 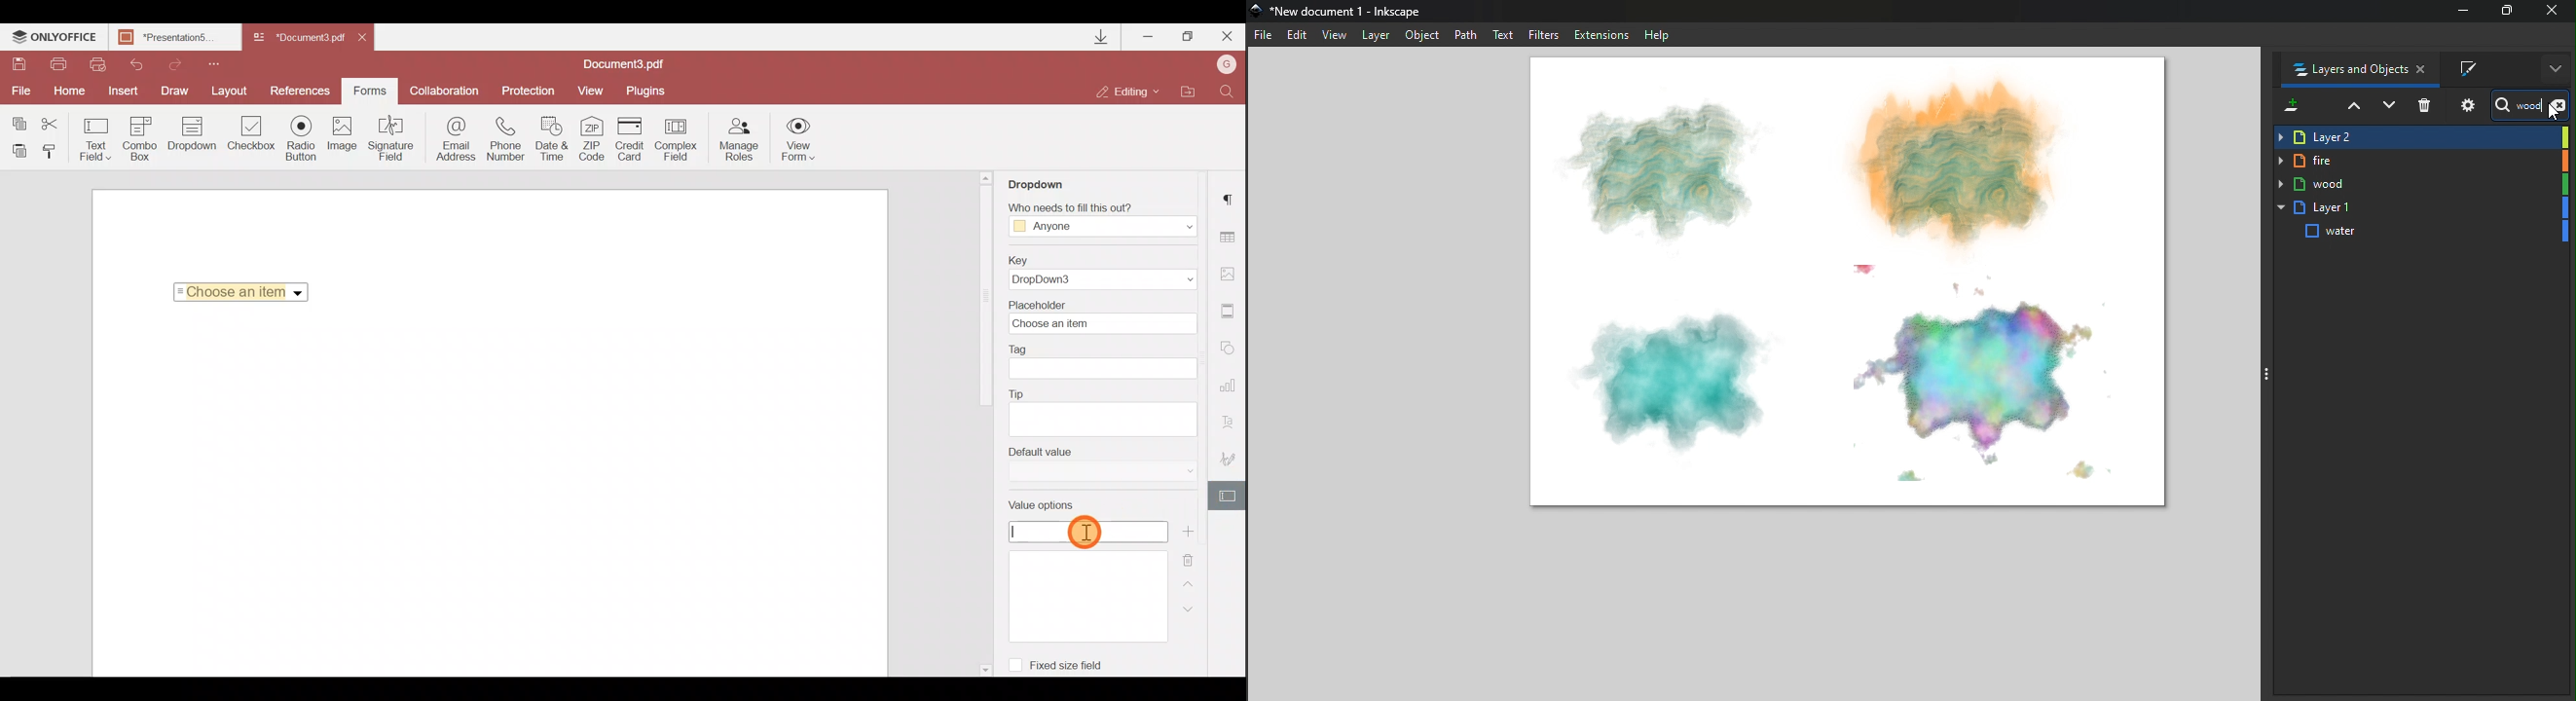 I want to click on Document name, so click(x=178, y=38).